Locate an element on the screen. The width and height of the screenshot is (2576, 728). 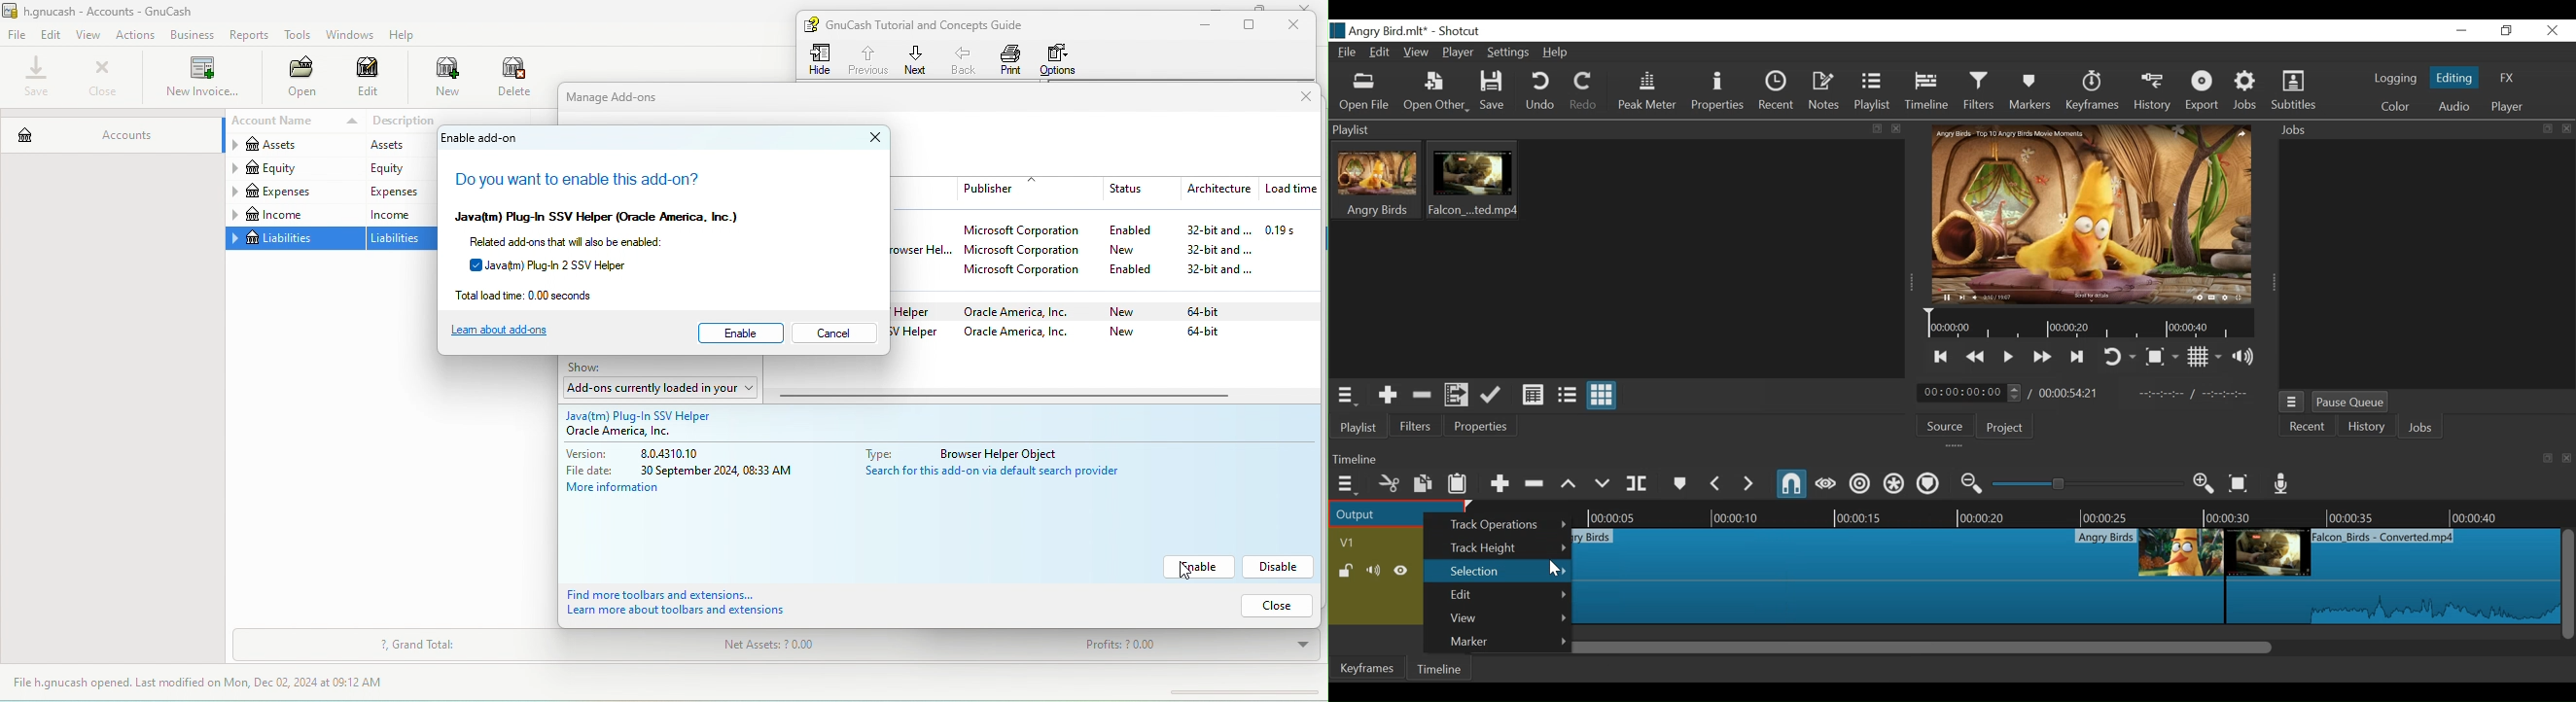
Previous Marker is located at coordinates (1717, 484).